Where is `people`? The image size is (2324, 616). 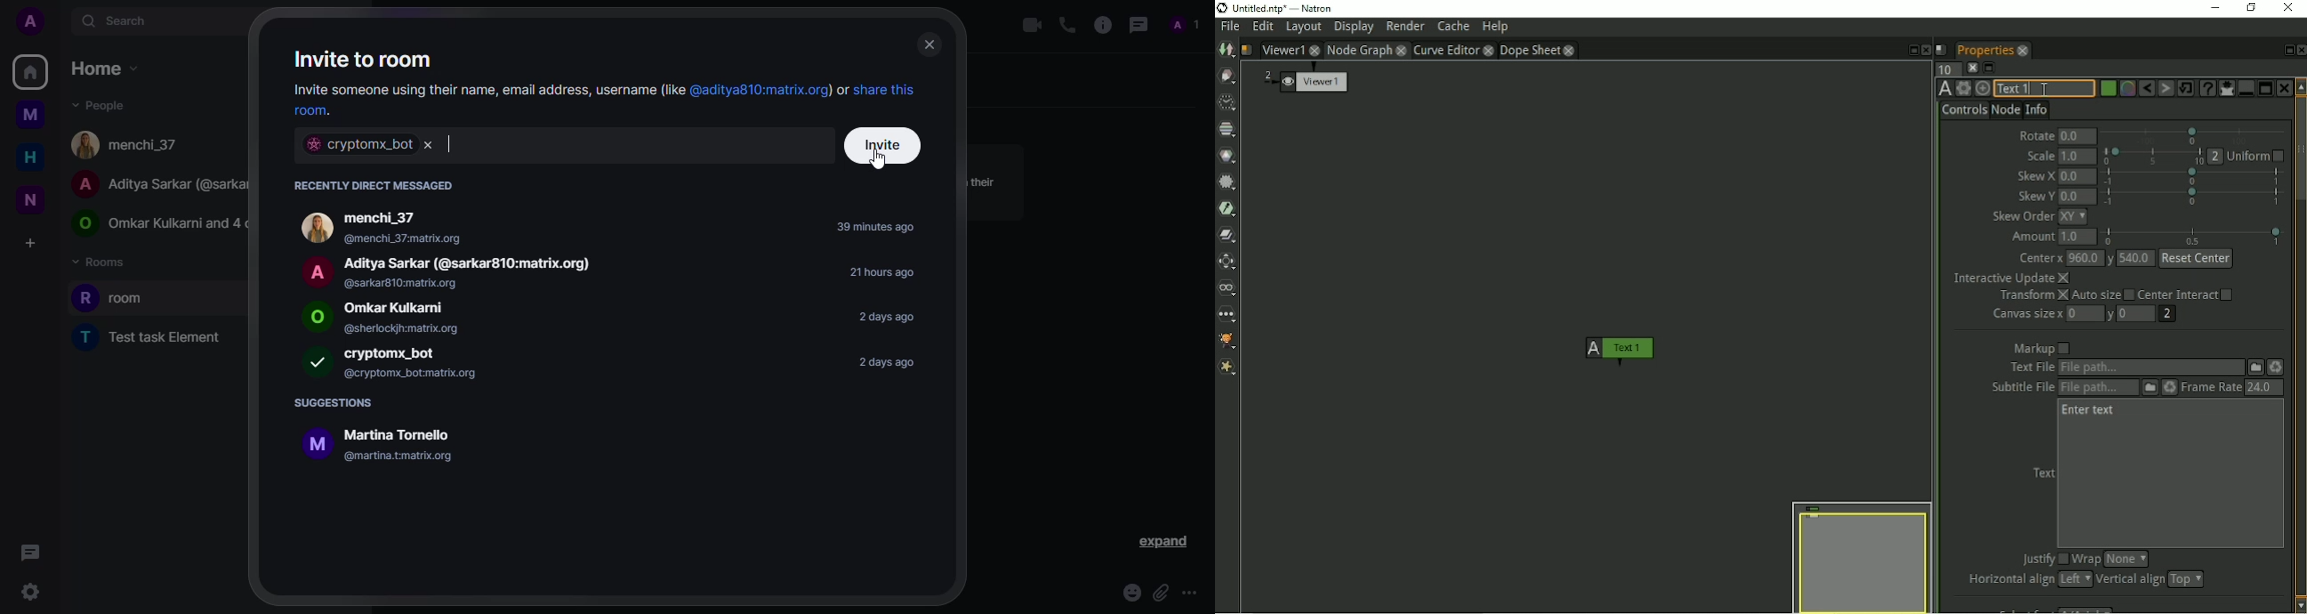
people is located at coordinates (418, 306).